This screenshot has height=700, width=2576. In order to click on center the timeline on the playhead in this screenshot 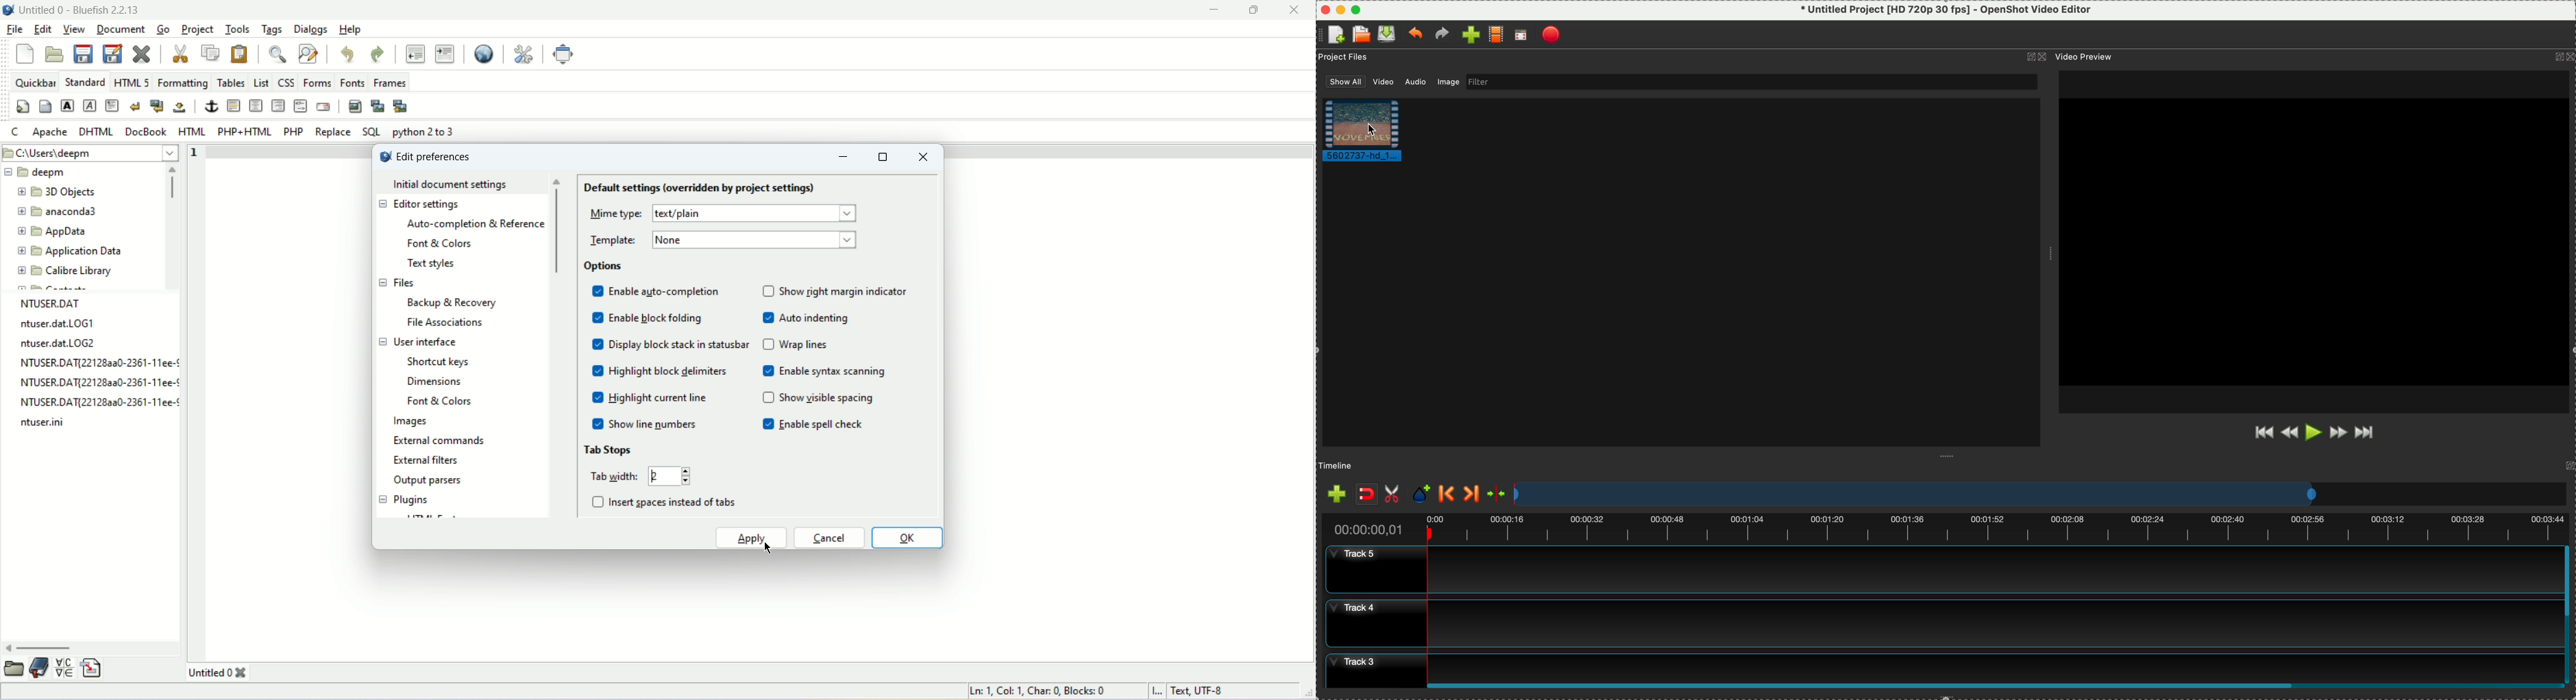, I will do `click(1498, 494)`.